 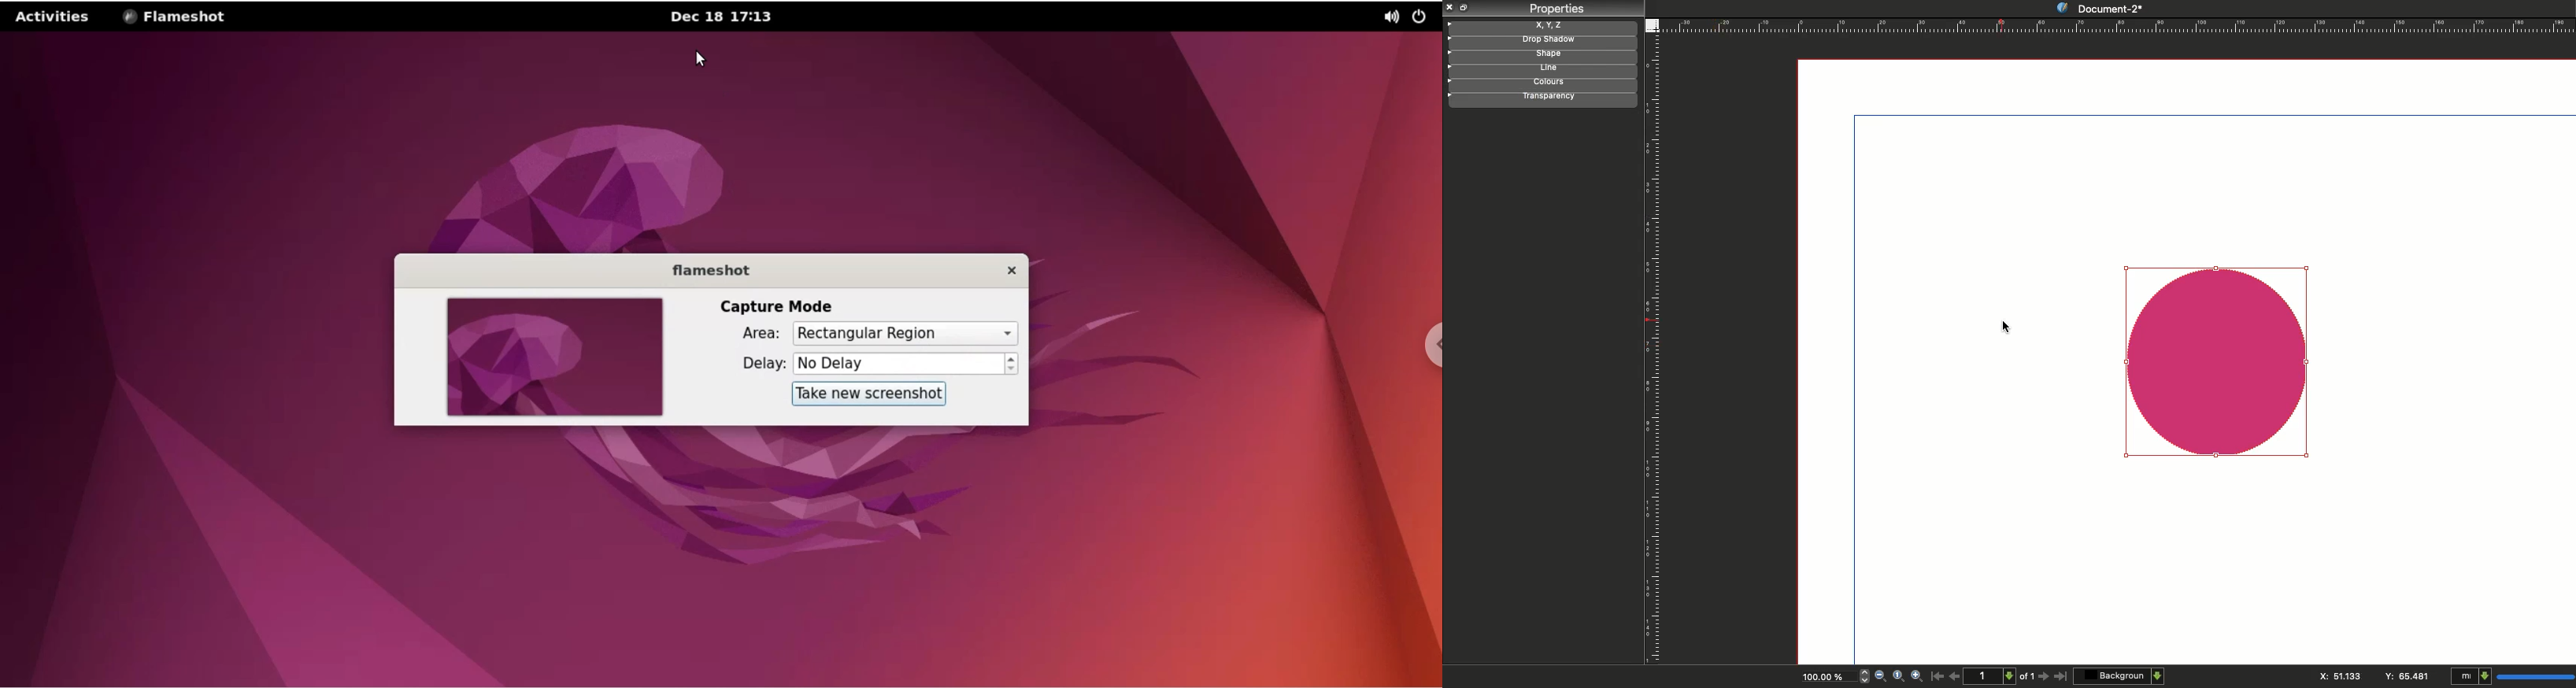 I want to click on X, y, z, so click(x=1542, y=25).